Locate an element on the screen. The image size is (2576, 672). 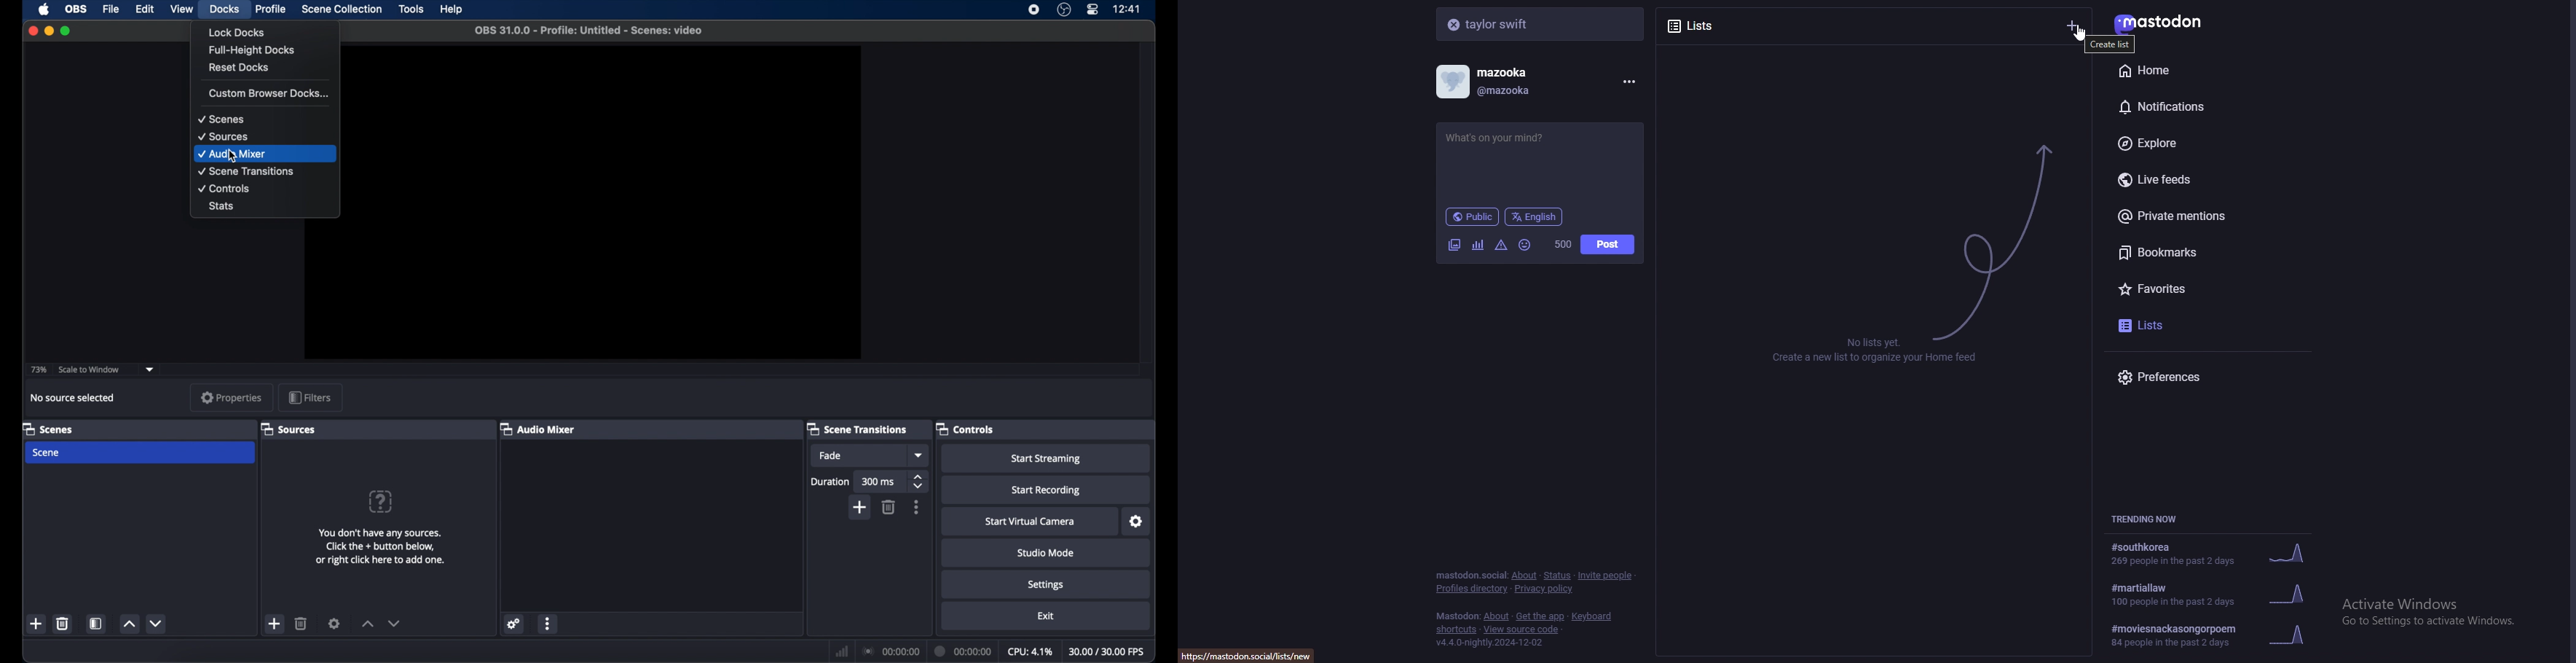
settings is located at coordinates (1137, 522).